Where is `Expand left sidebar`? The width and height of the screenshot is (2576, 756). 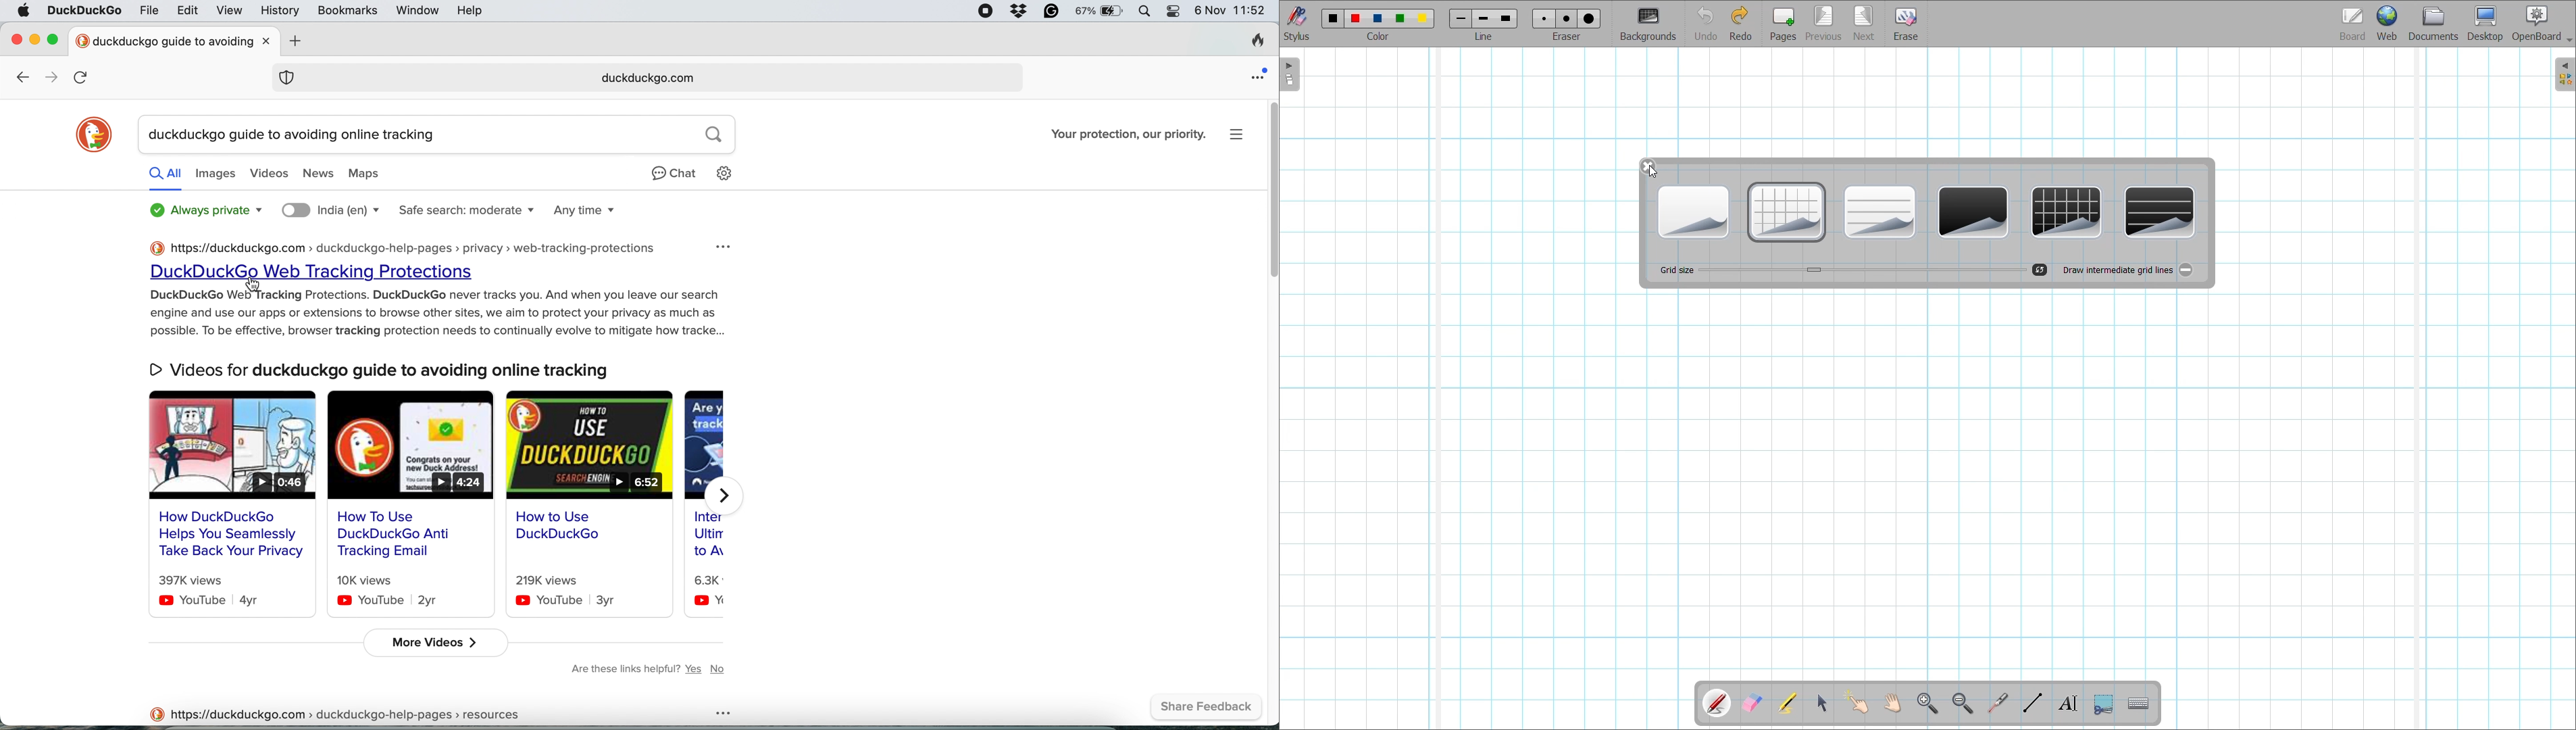 Expand left sidebar is located at coordinates (1289, 75).